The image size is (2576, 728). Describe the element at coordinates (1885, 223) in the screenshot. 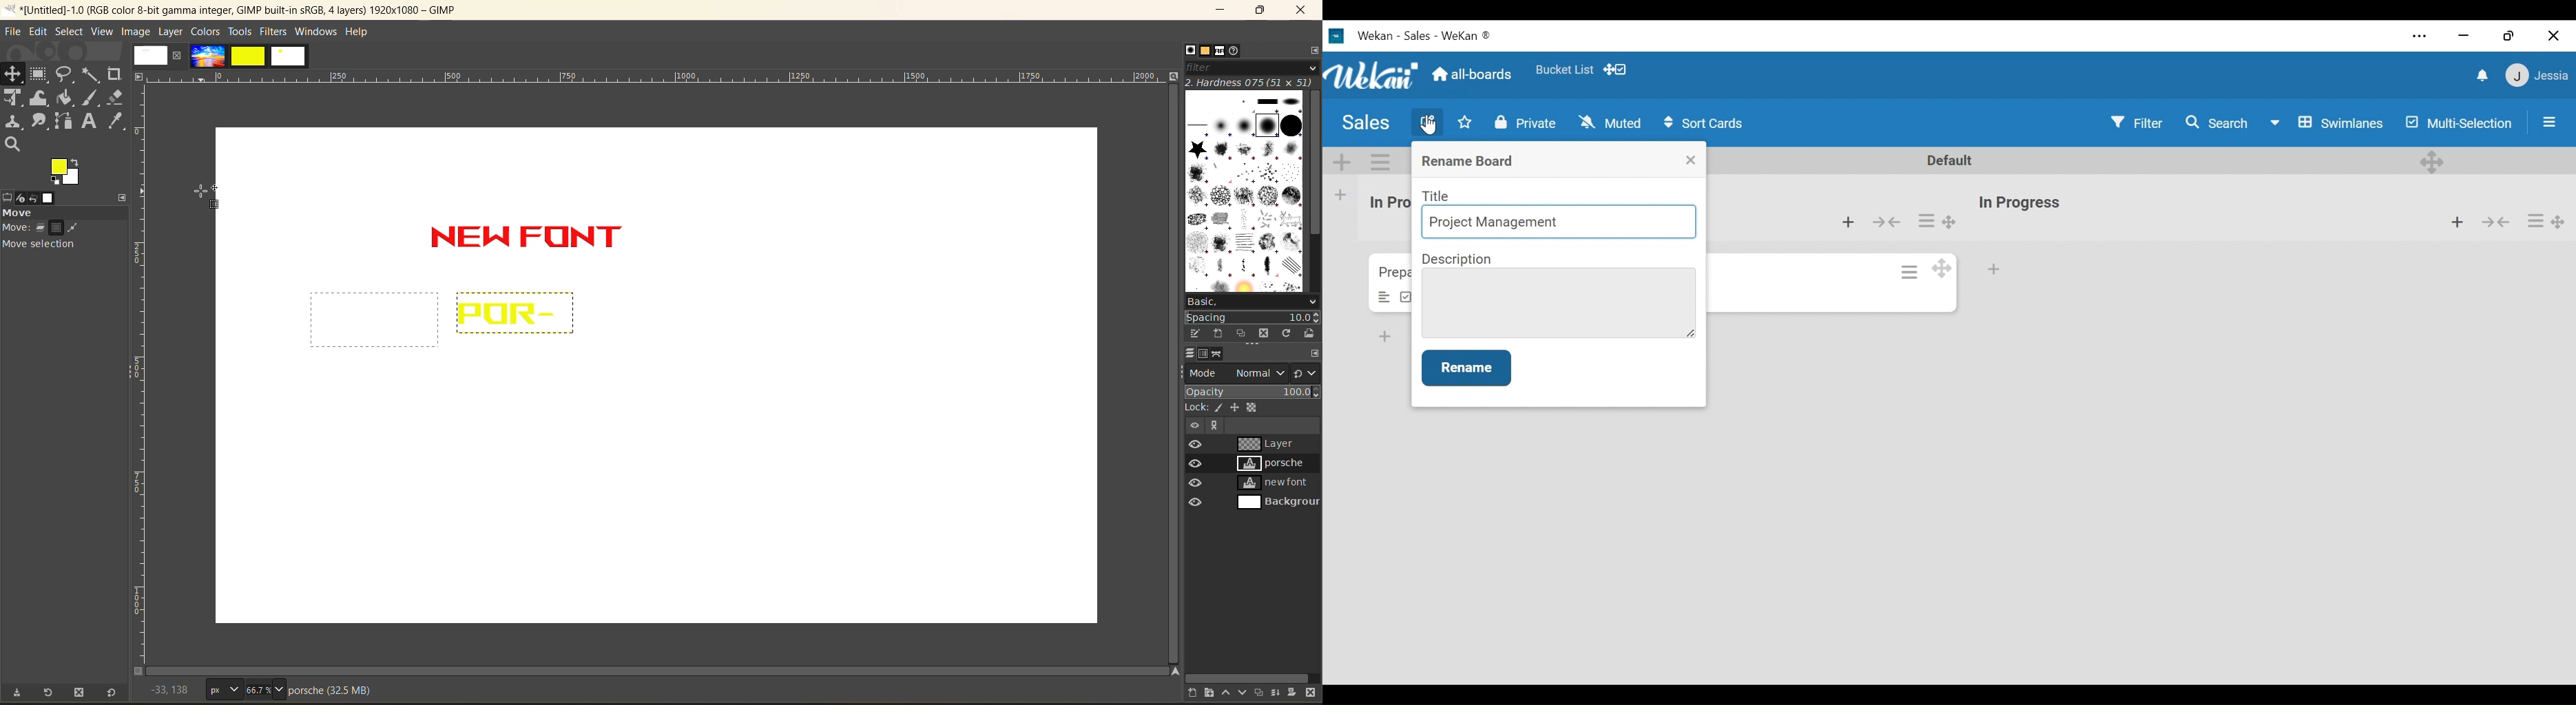

I see `Collapse` at that location.